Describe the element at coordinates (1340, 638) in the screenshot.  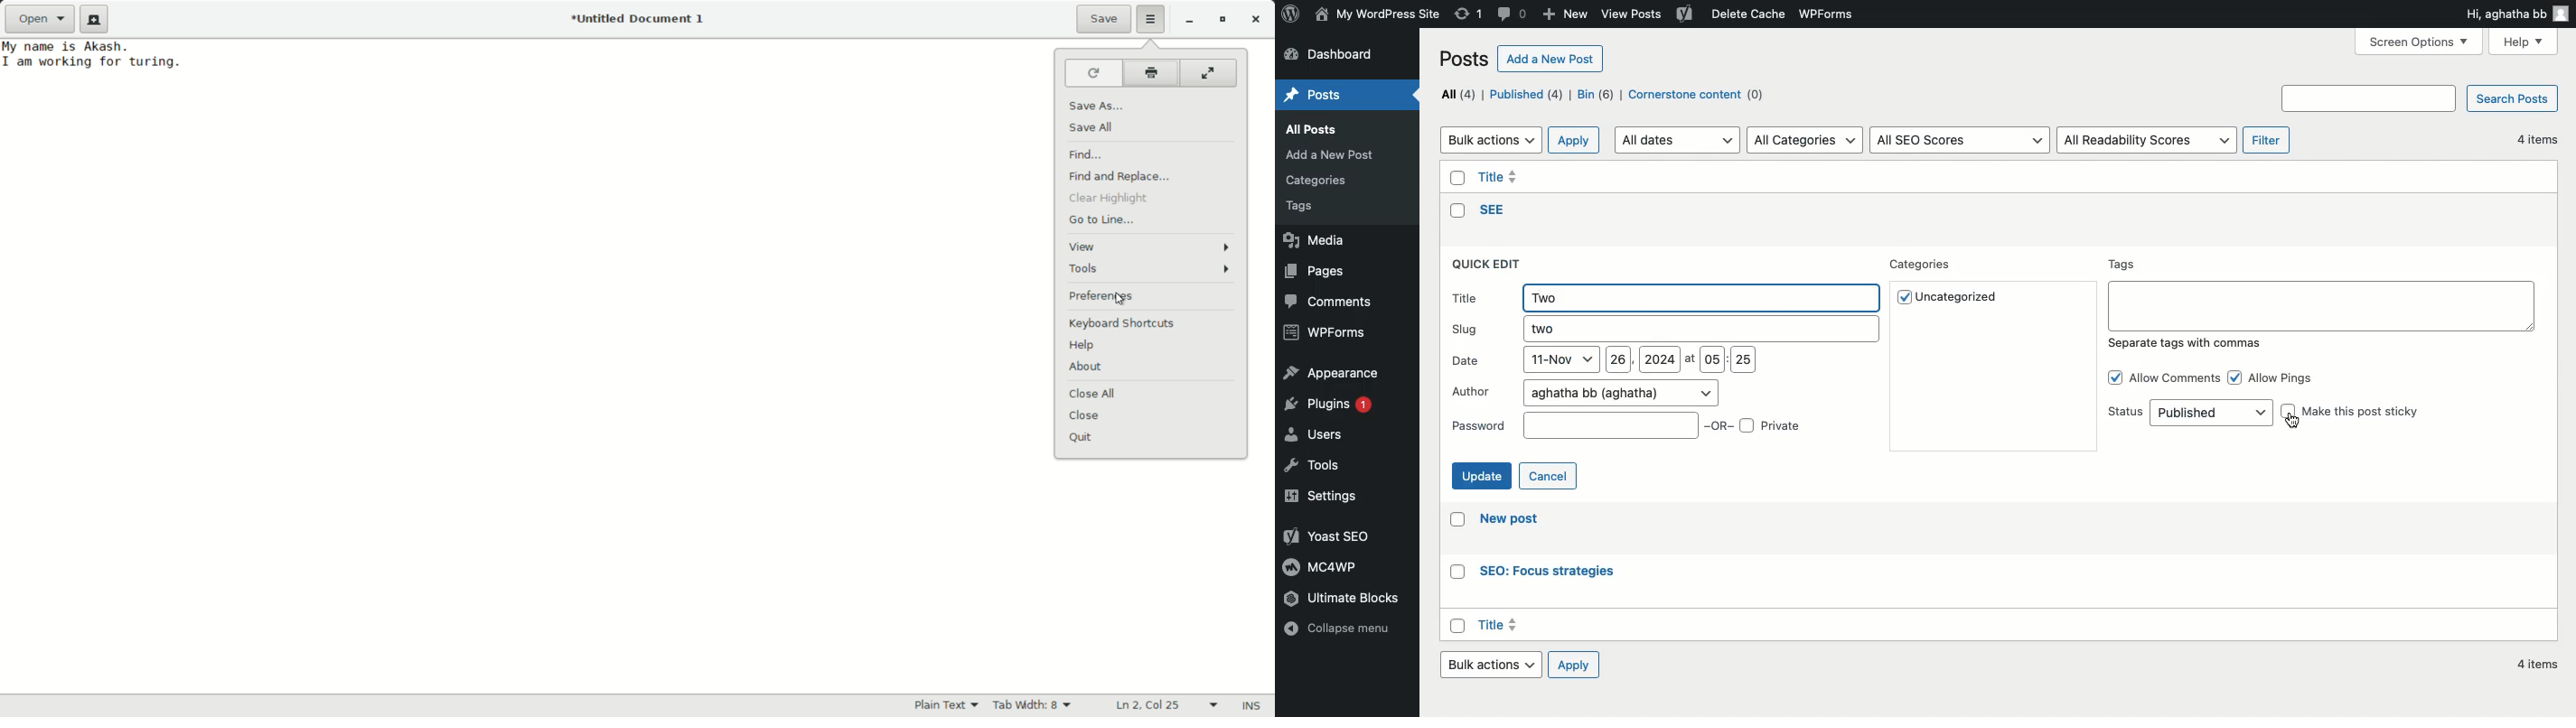
I see `Collapse menu` at that location.